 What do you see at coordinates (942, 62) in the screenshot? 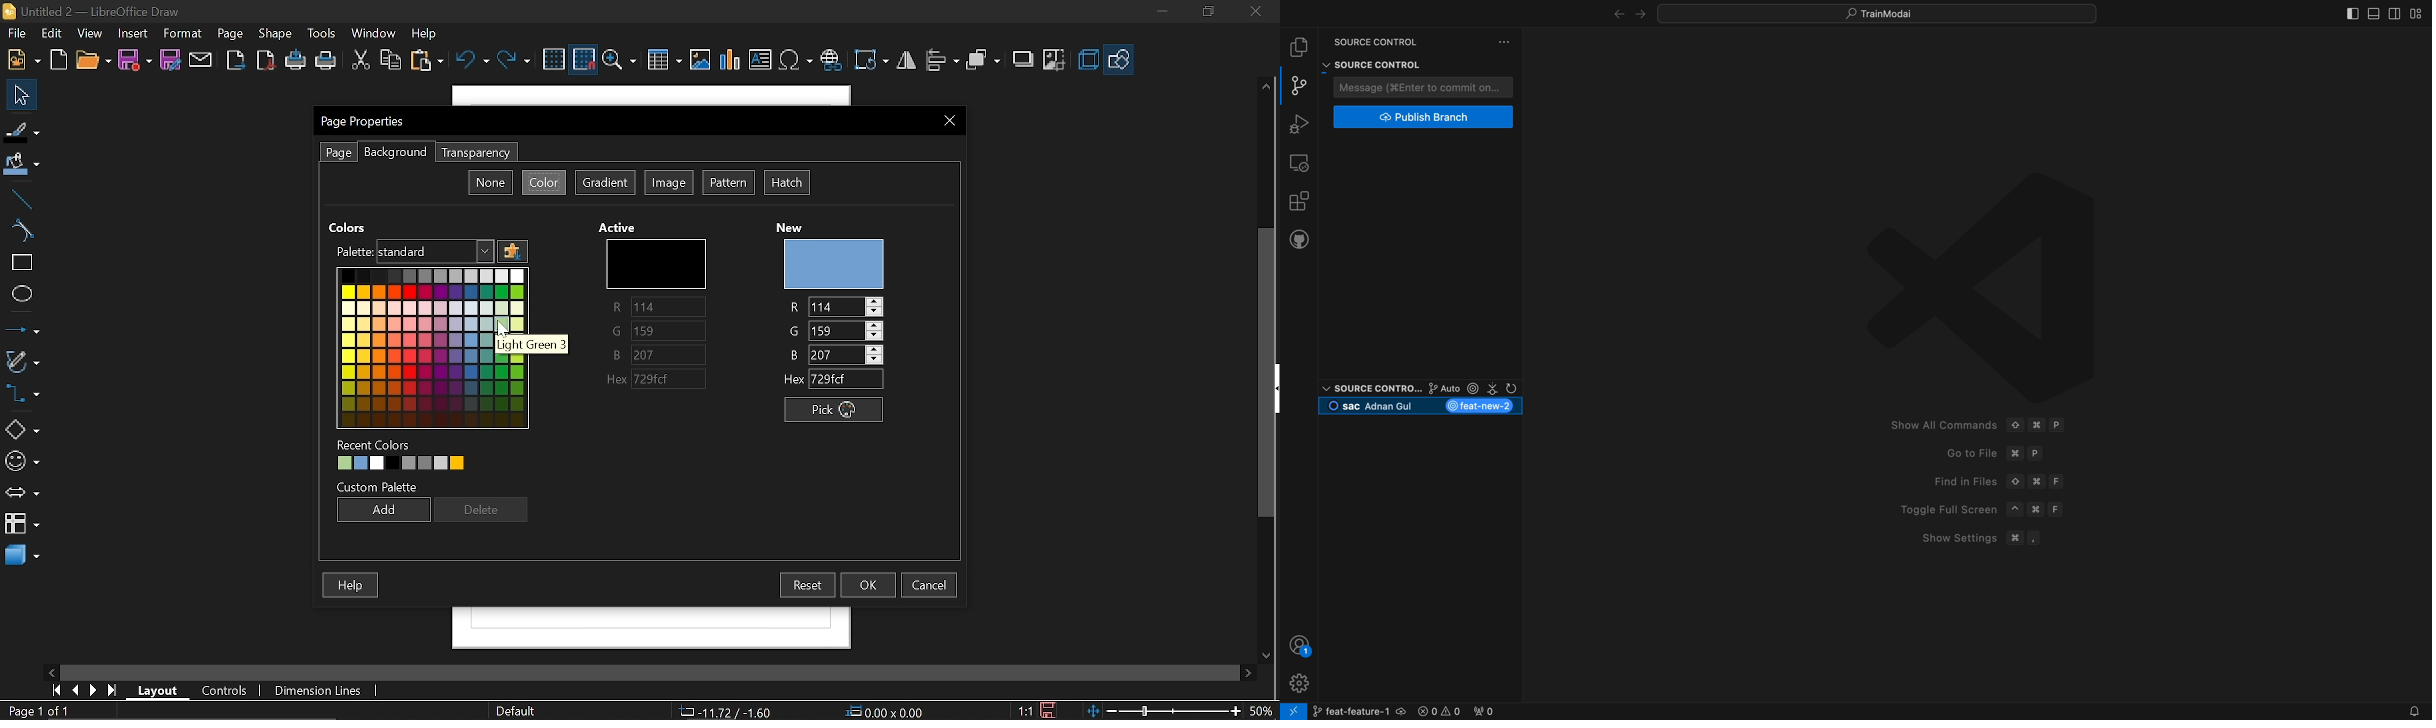
I see `allign` at bounding box center [942, 62].